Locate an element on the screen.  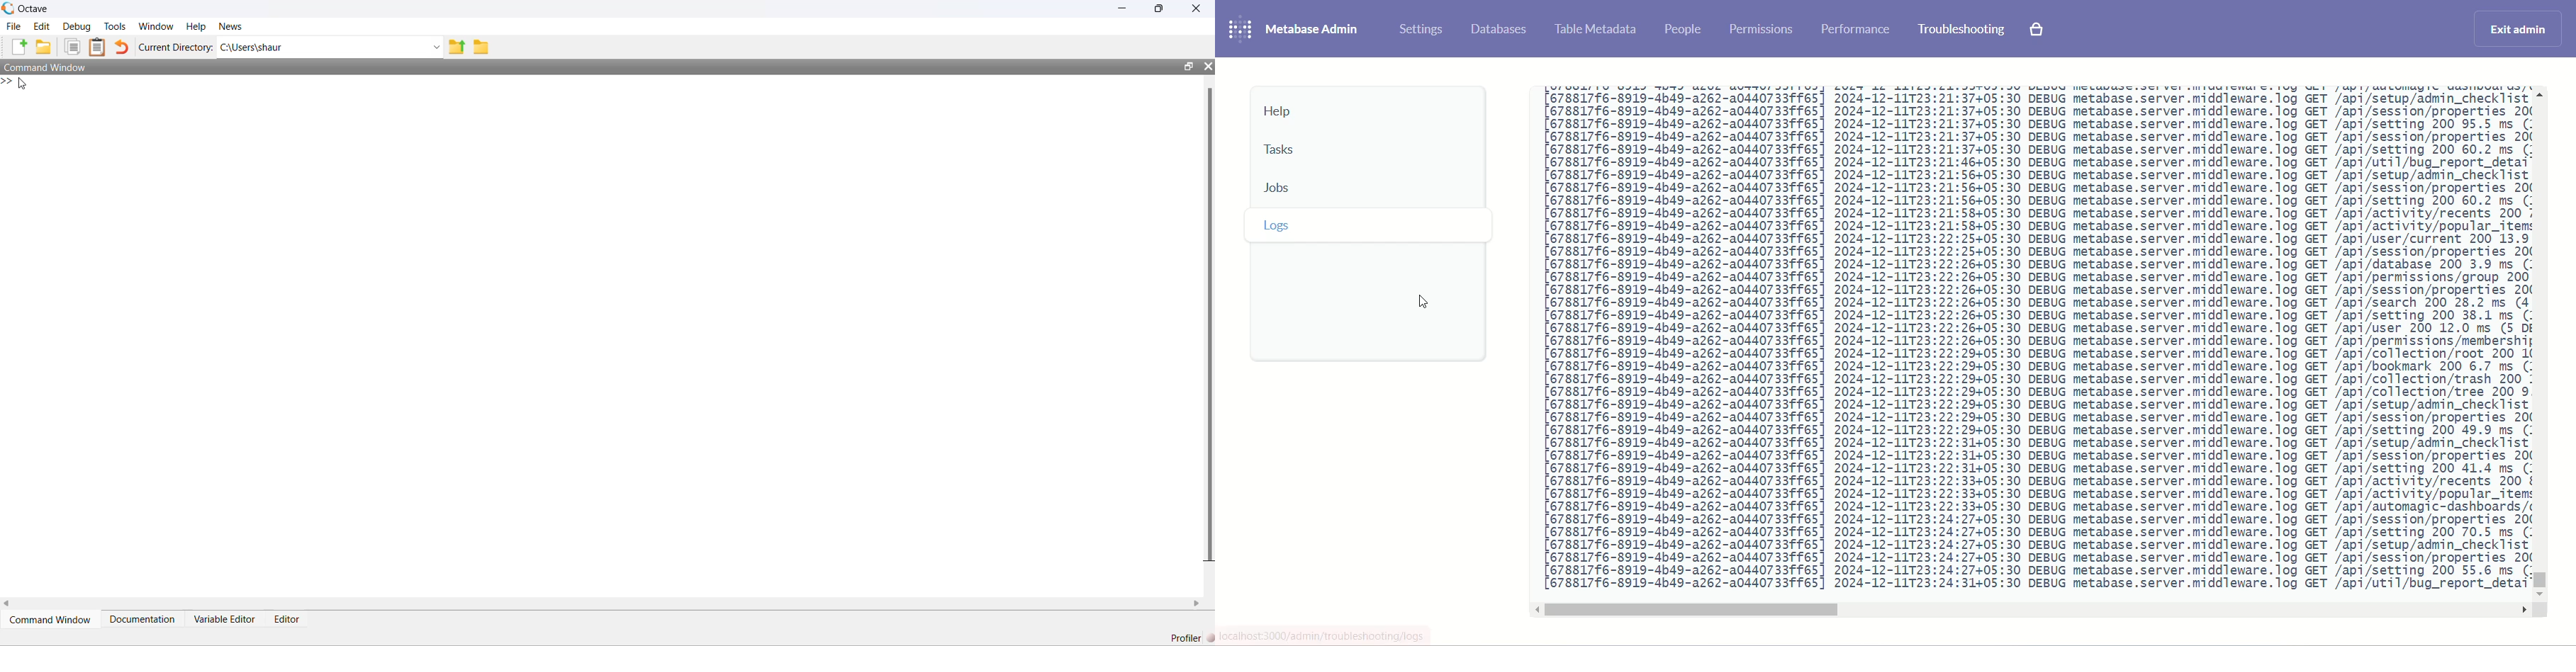
cursor is located at coordinates (1424, 302).